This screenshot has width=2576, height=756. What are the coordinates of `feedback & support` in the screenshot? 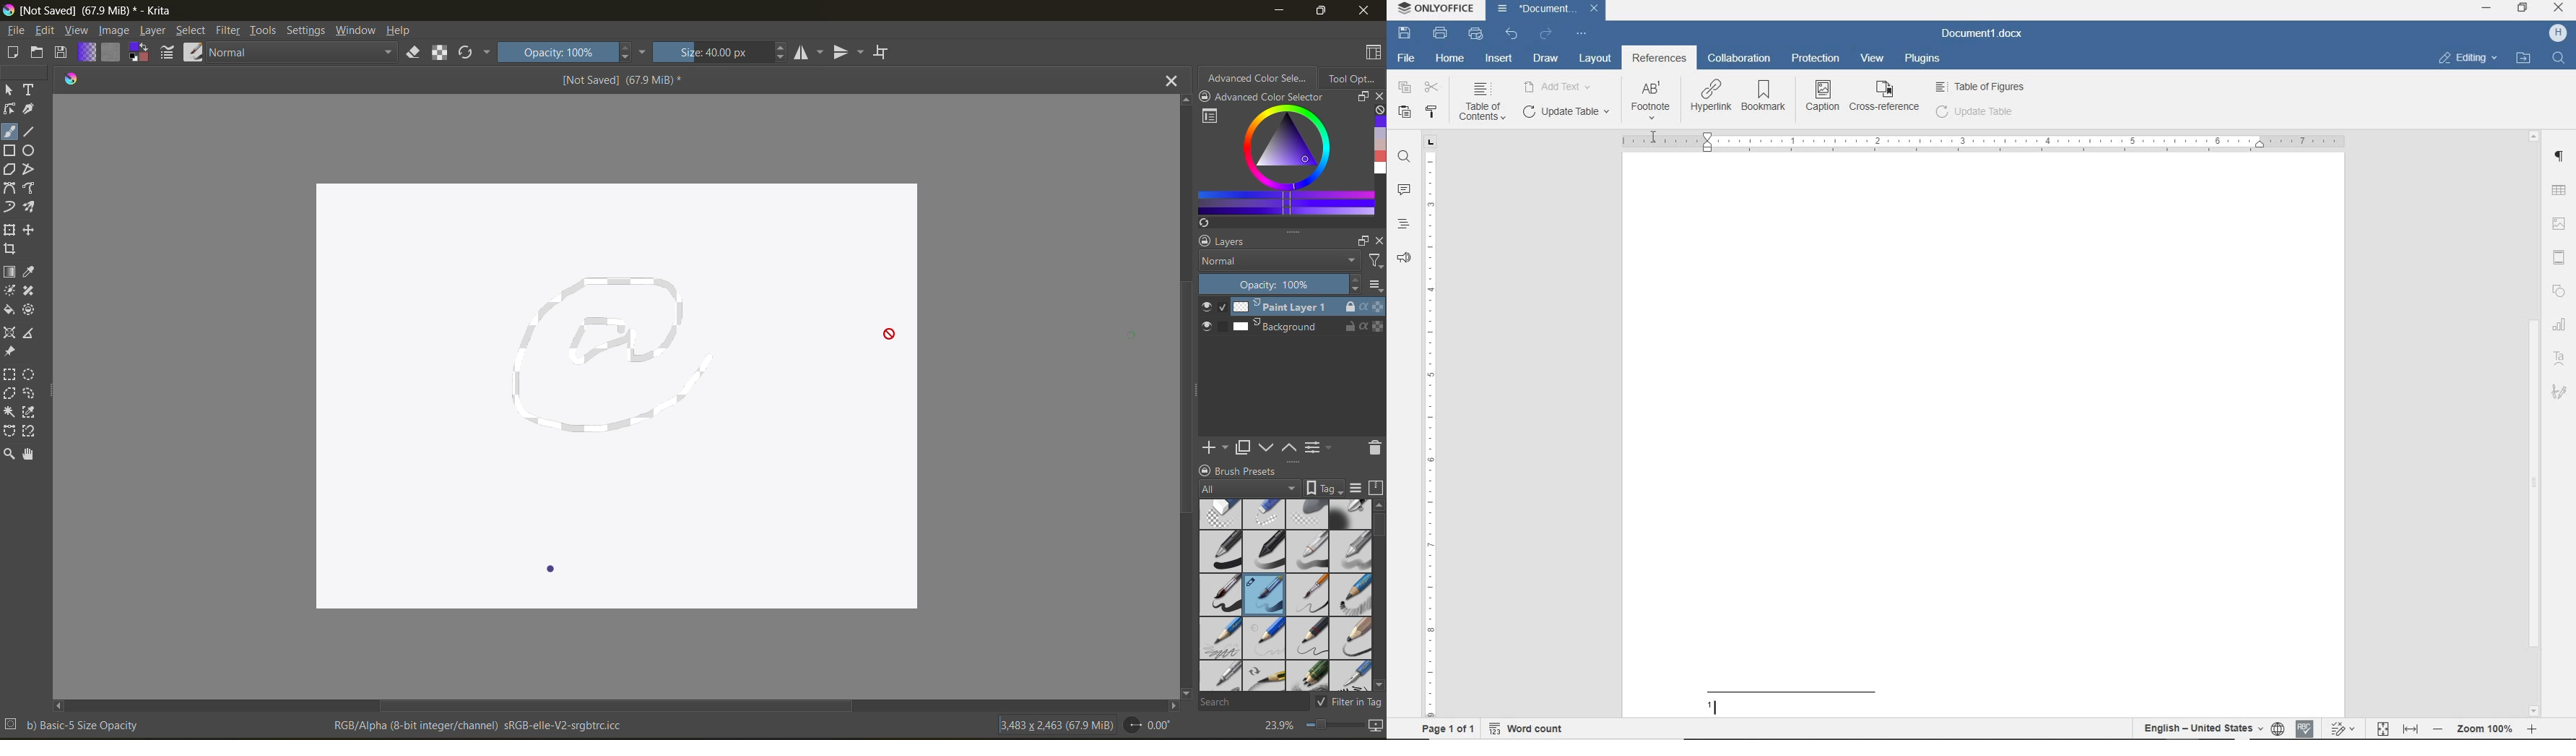 It's located at (1404, 254).